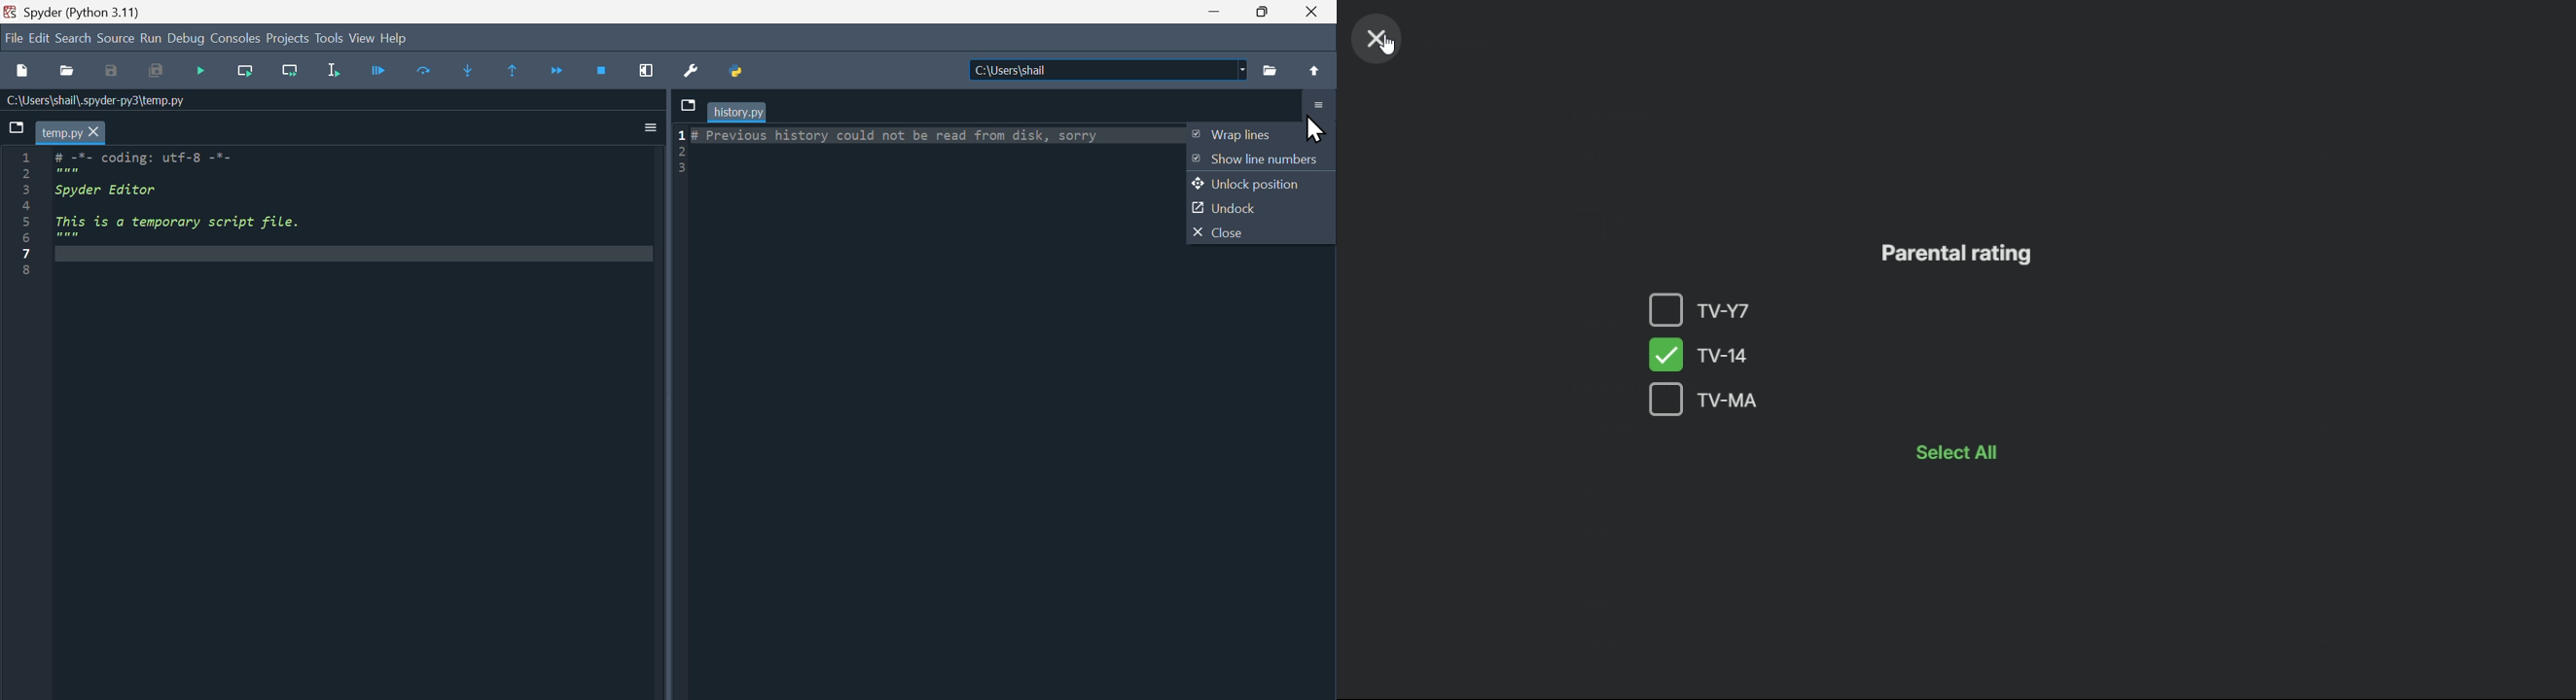 Image resolution: width=2576 pixels, height=700 pixels. I want to click on , so click(650, 128).